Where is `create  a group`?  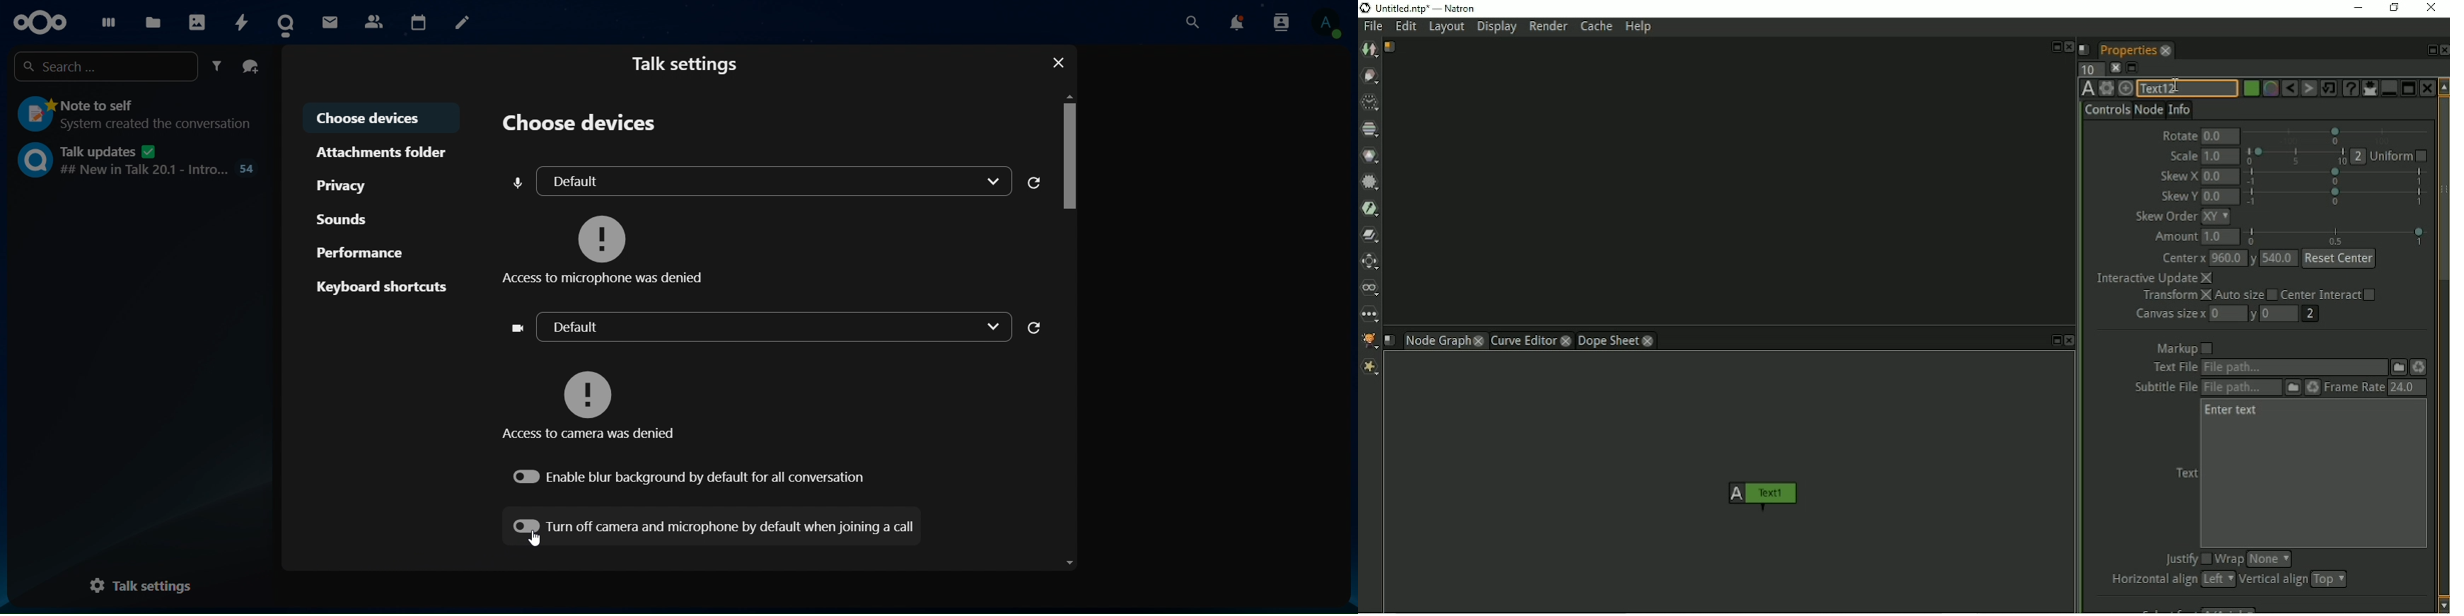 create  a group is located at coordinates (250, 65).